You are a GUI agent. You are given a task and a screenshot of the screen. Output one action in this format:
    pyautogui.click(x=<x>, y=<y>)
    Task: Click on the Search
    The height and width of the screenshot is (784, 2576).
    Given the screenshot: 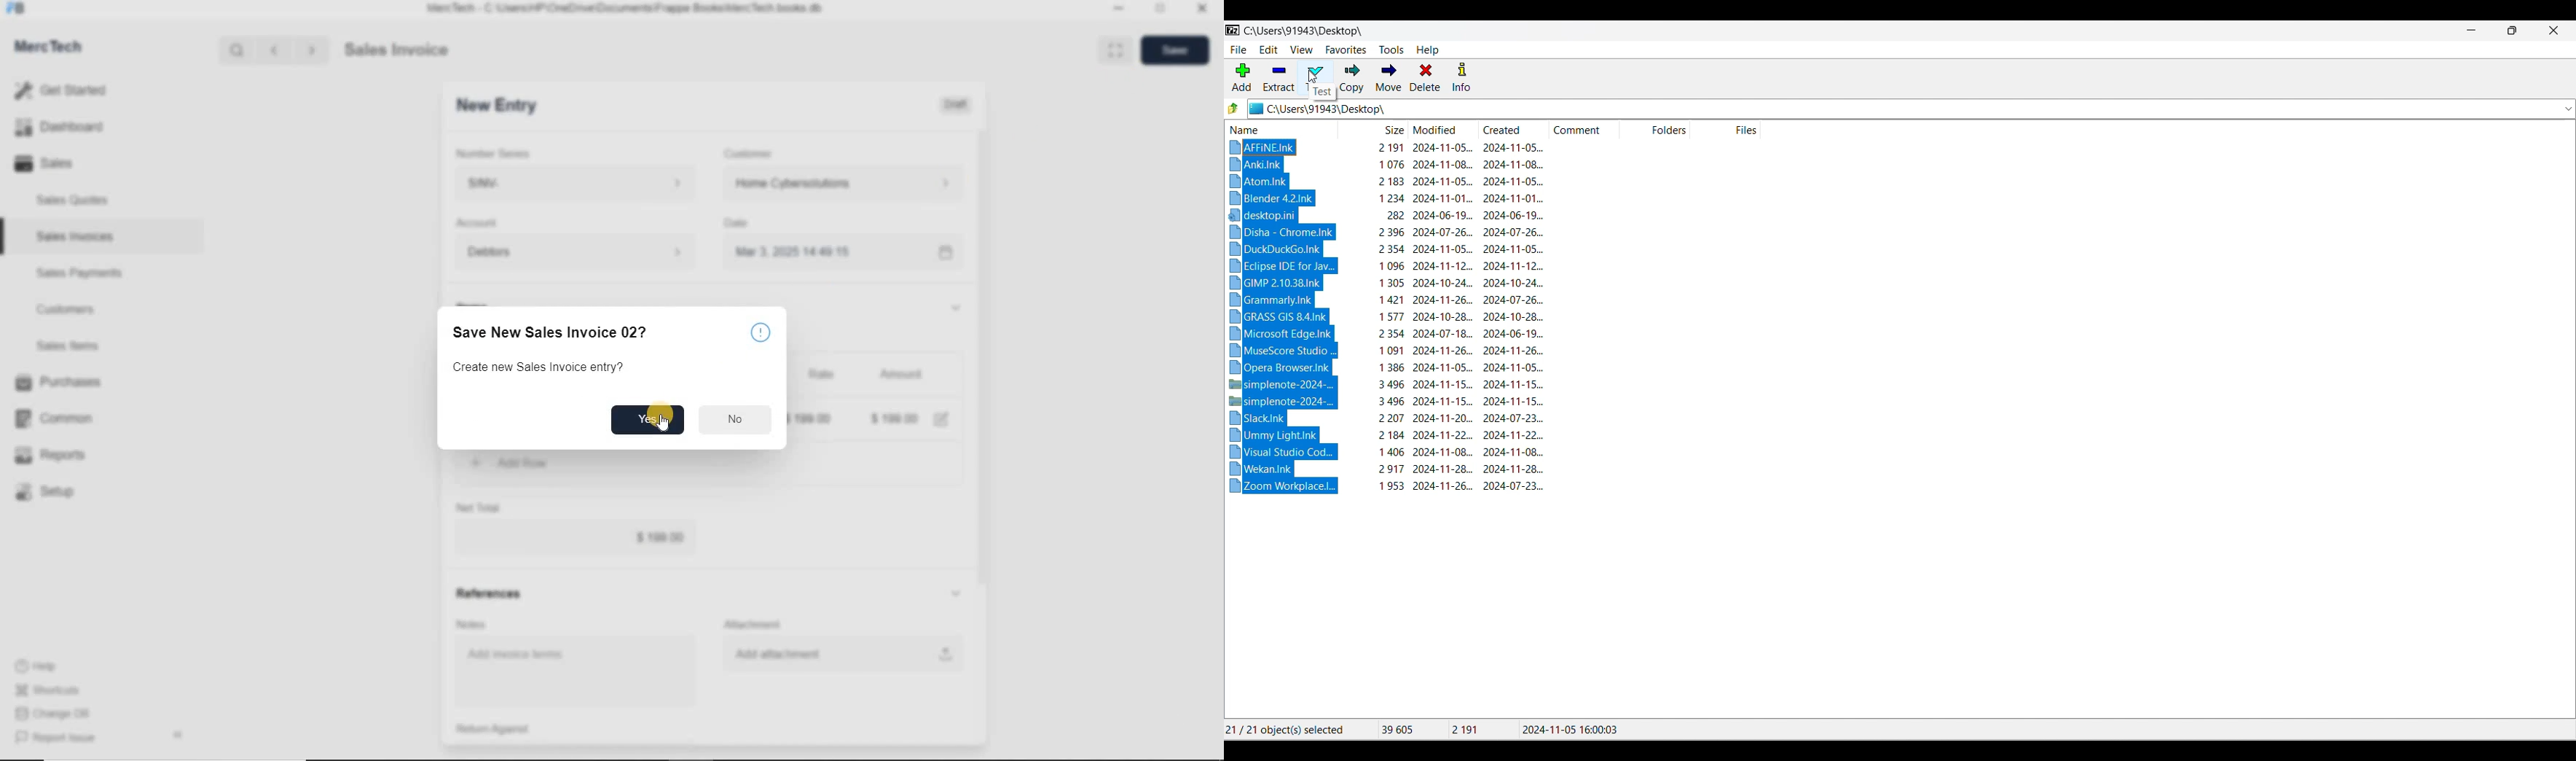 What is the action you would take?
    pyautogui.click(x=238, y=50)
    